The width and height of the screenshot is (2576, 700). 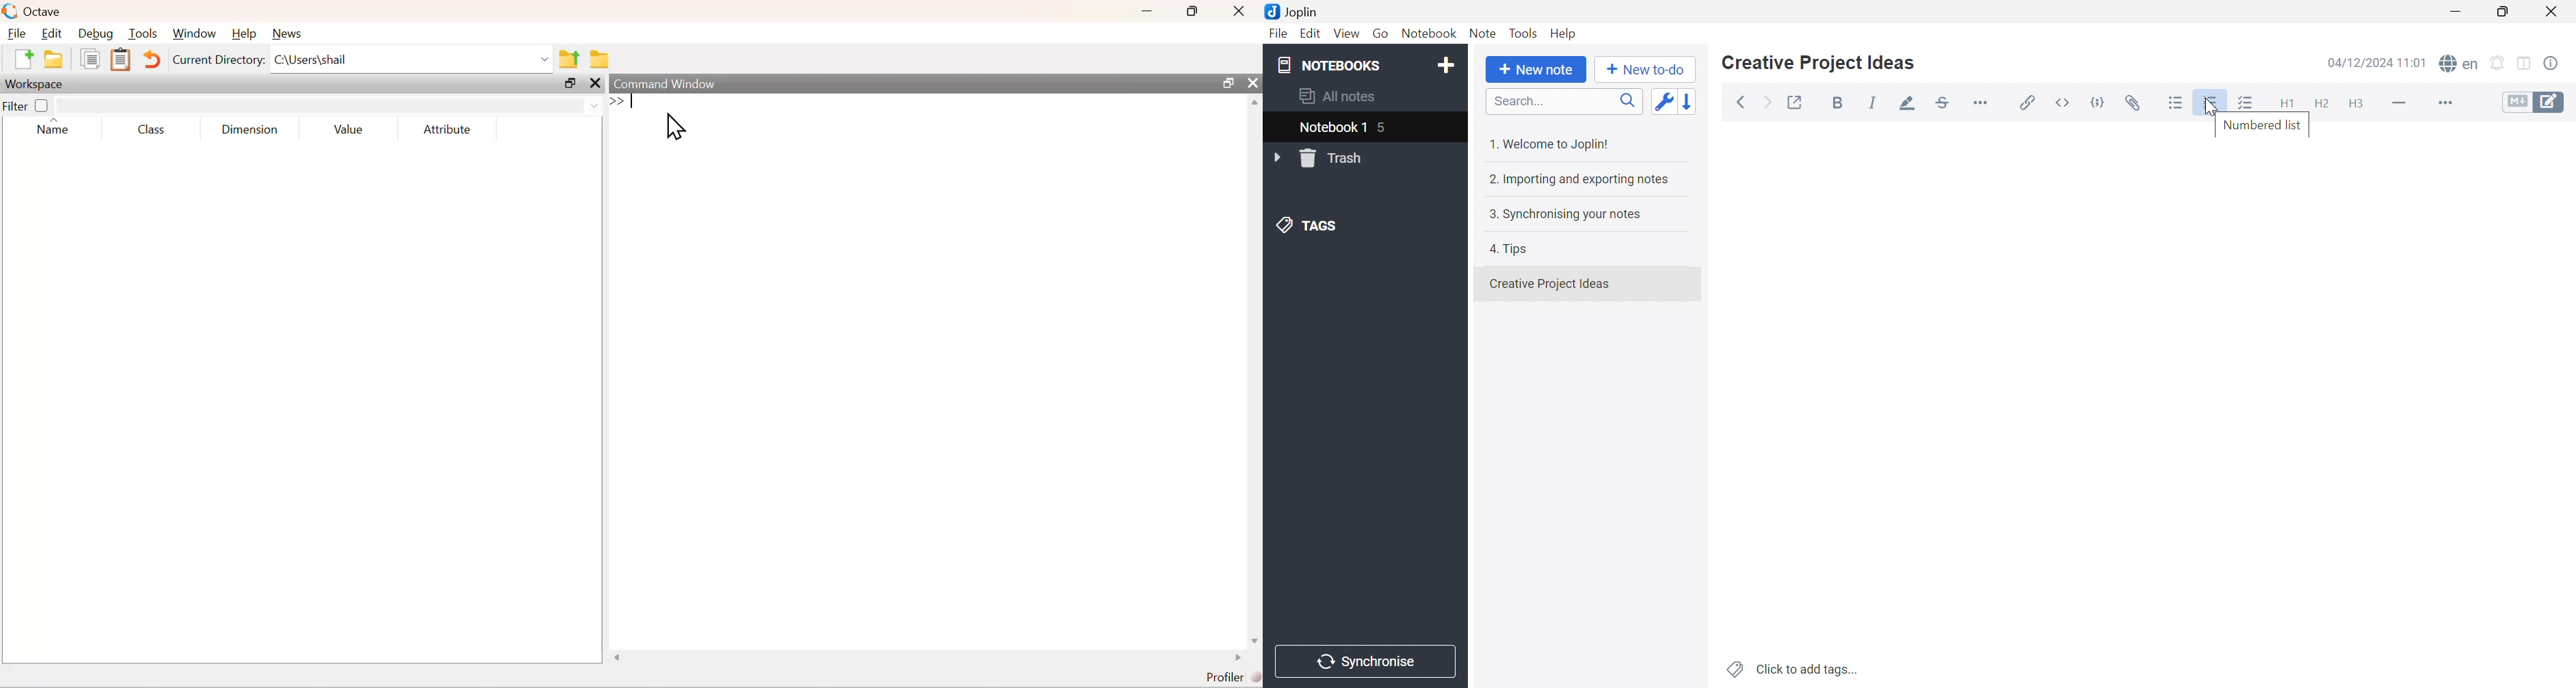 What do you see at coordinates (1307, 227) in the screenshot?
I see `TAGS` at bounding box center [1307, 227].